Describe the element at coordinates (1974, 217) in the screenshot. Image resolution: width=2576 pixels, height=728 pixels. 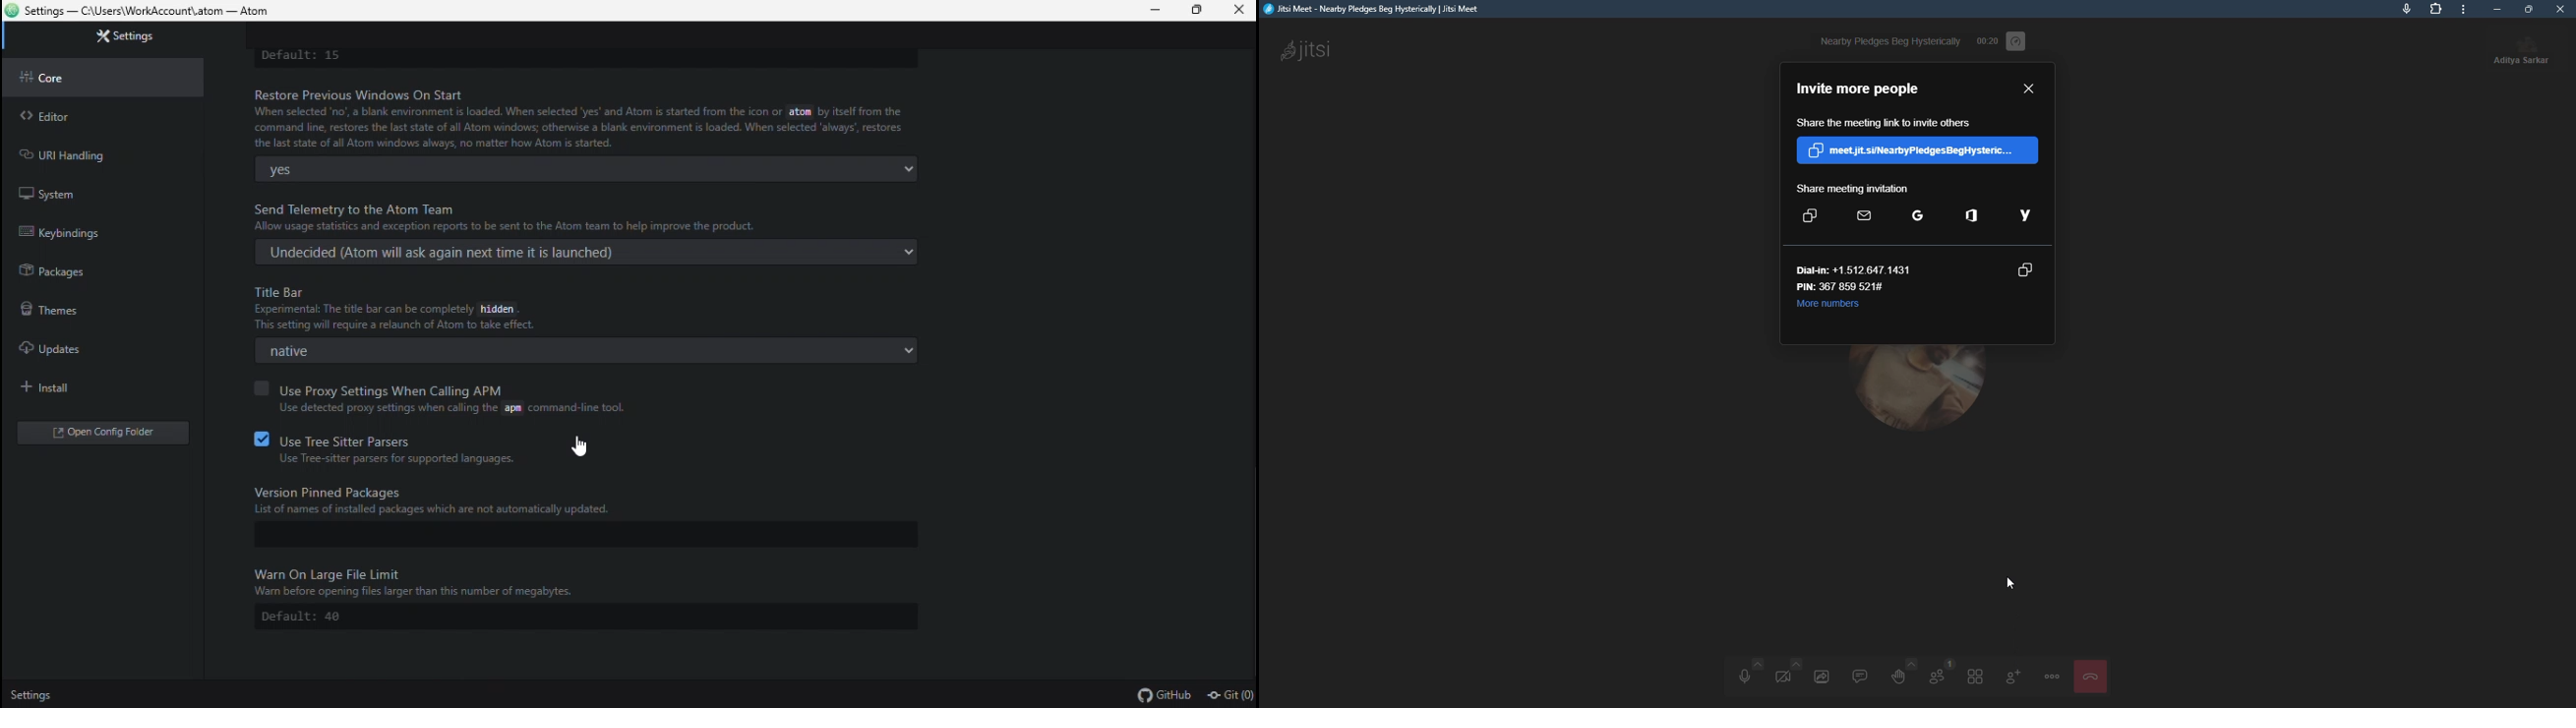
I see `outlook email` at that location.